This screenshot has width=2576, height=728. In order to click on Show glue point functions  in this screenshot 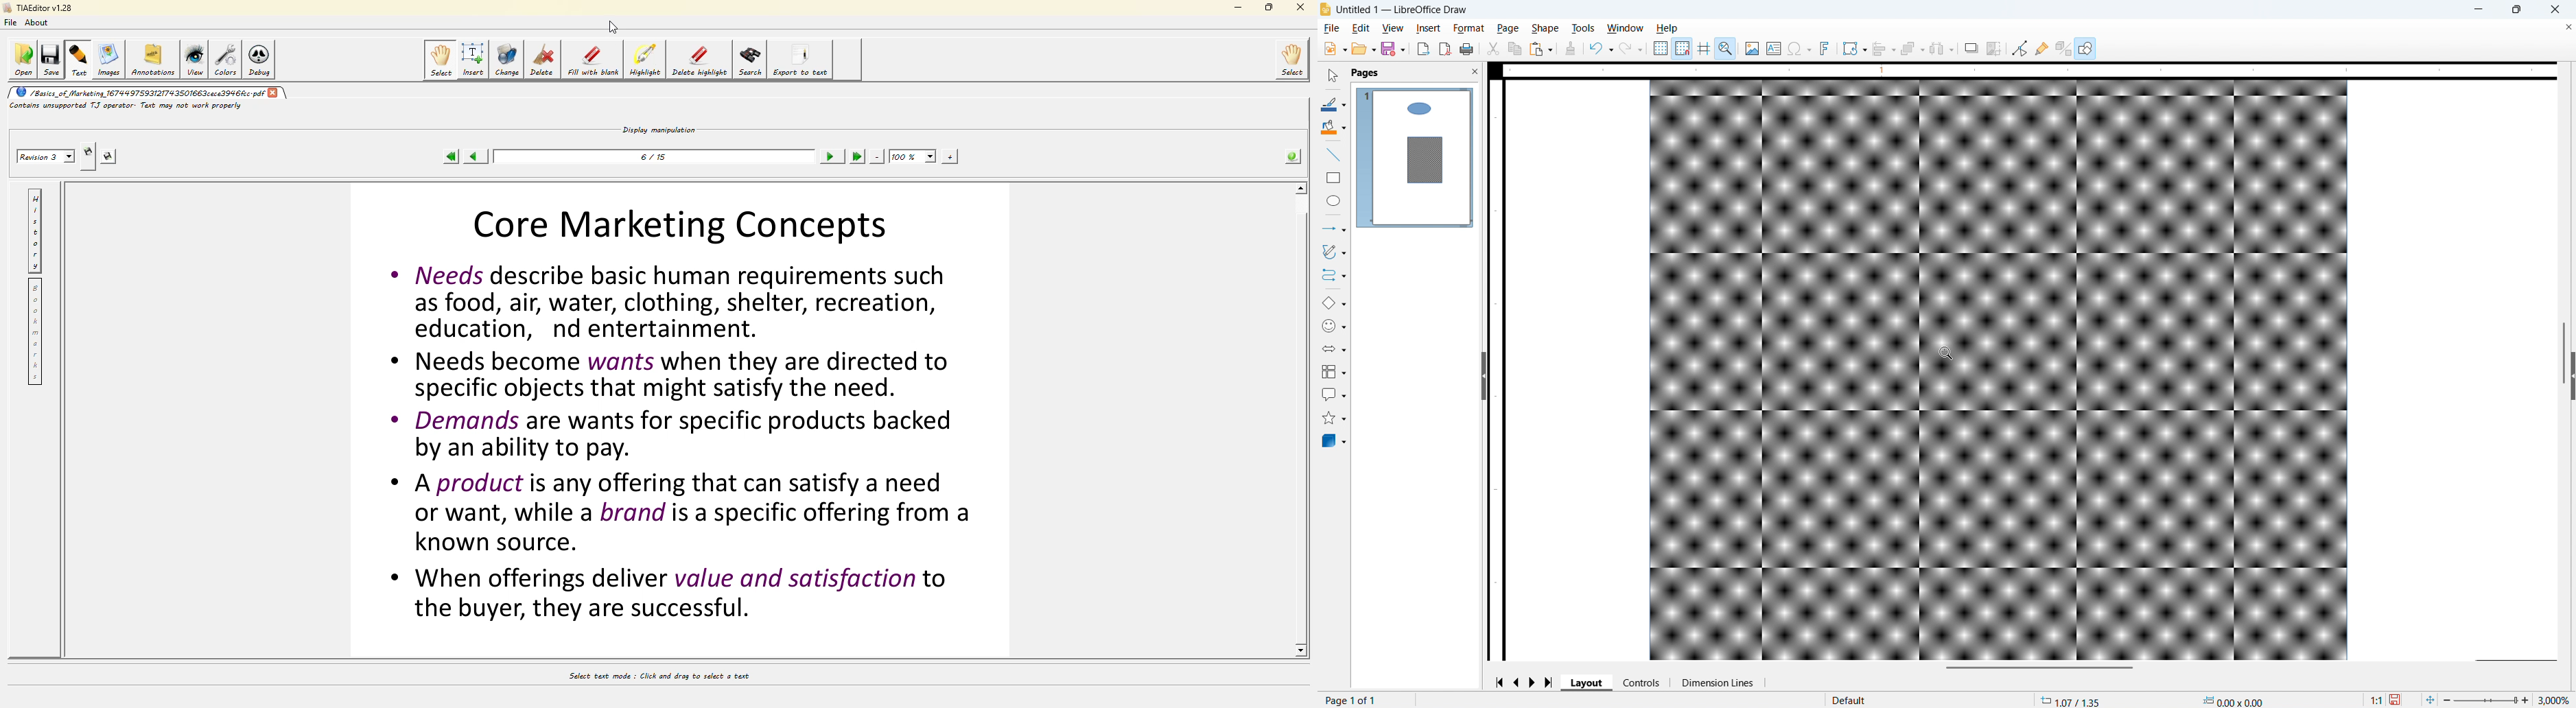, I will do `click(2042, 49)`.